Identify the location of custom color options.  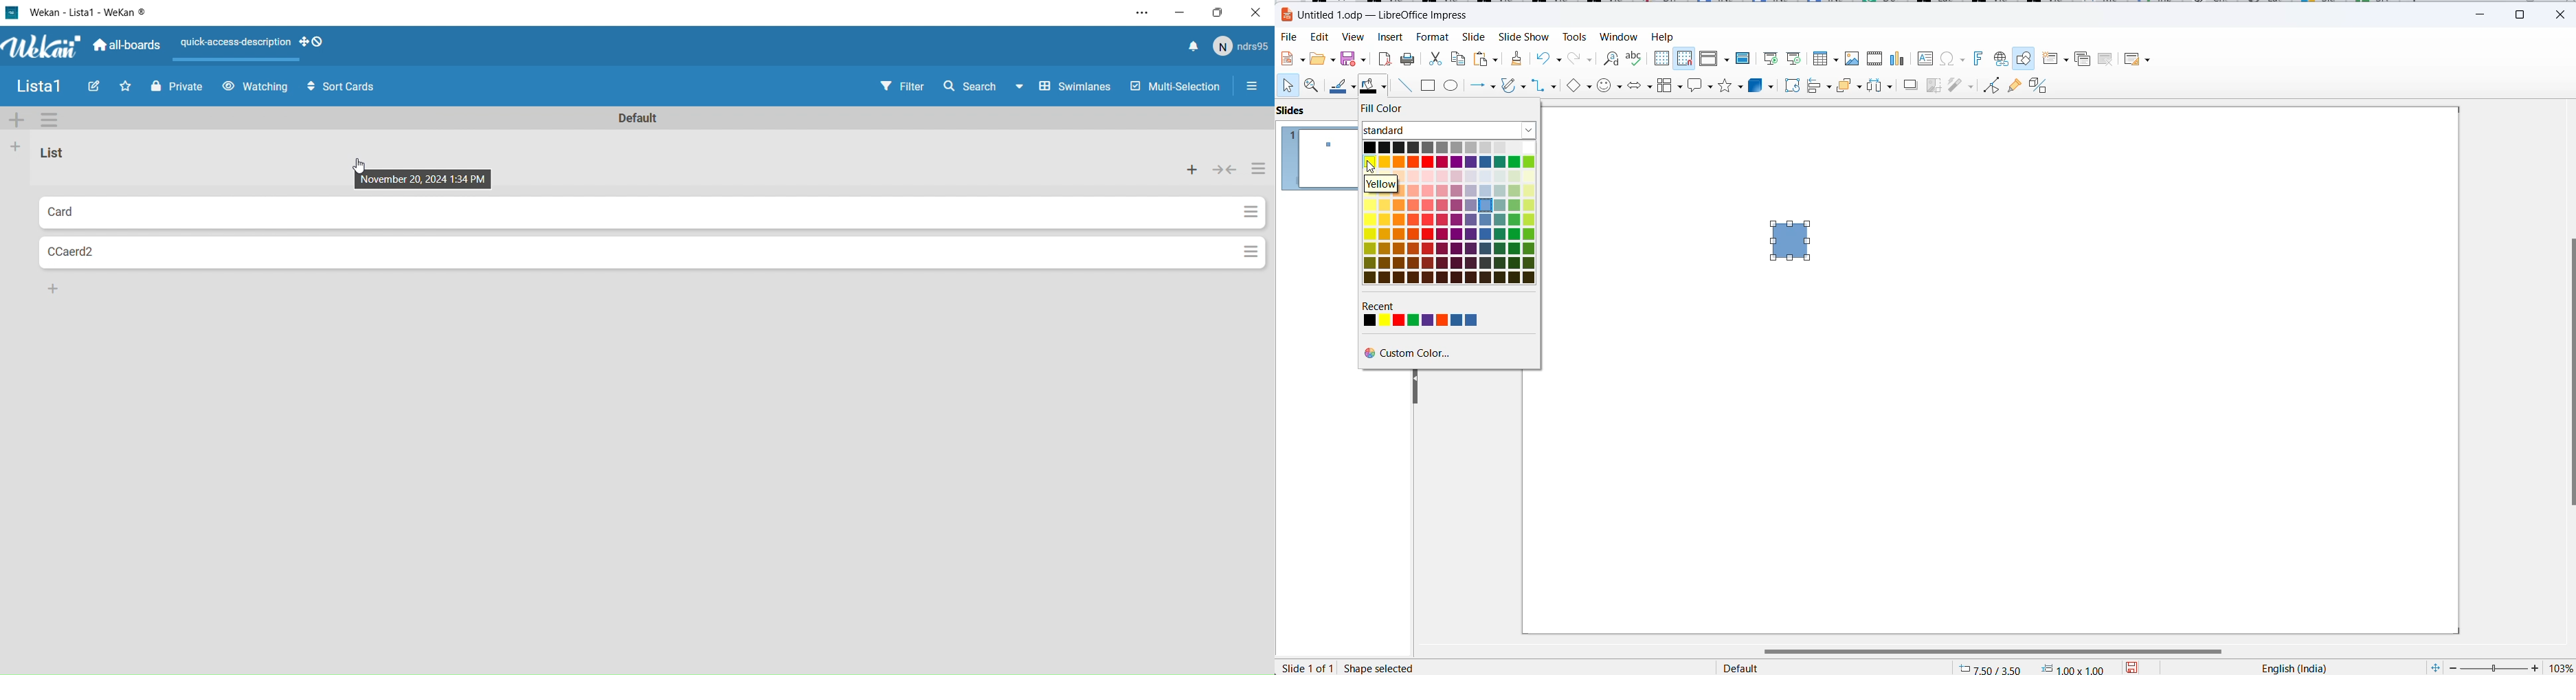
(1418, 357).